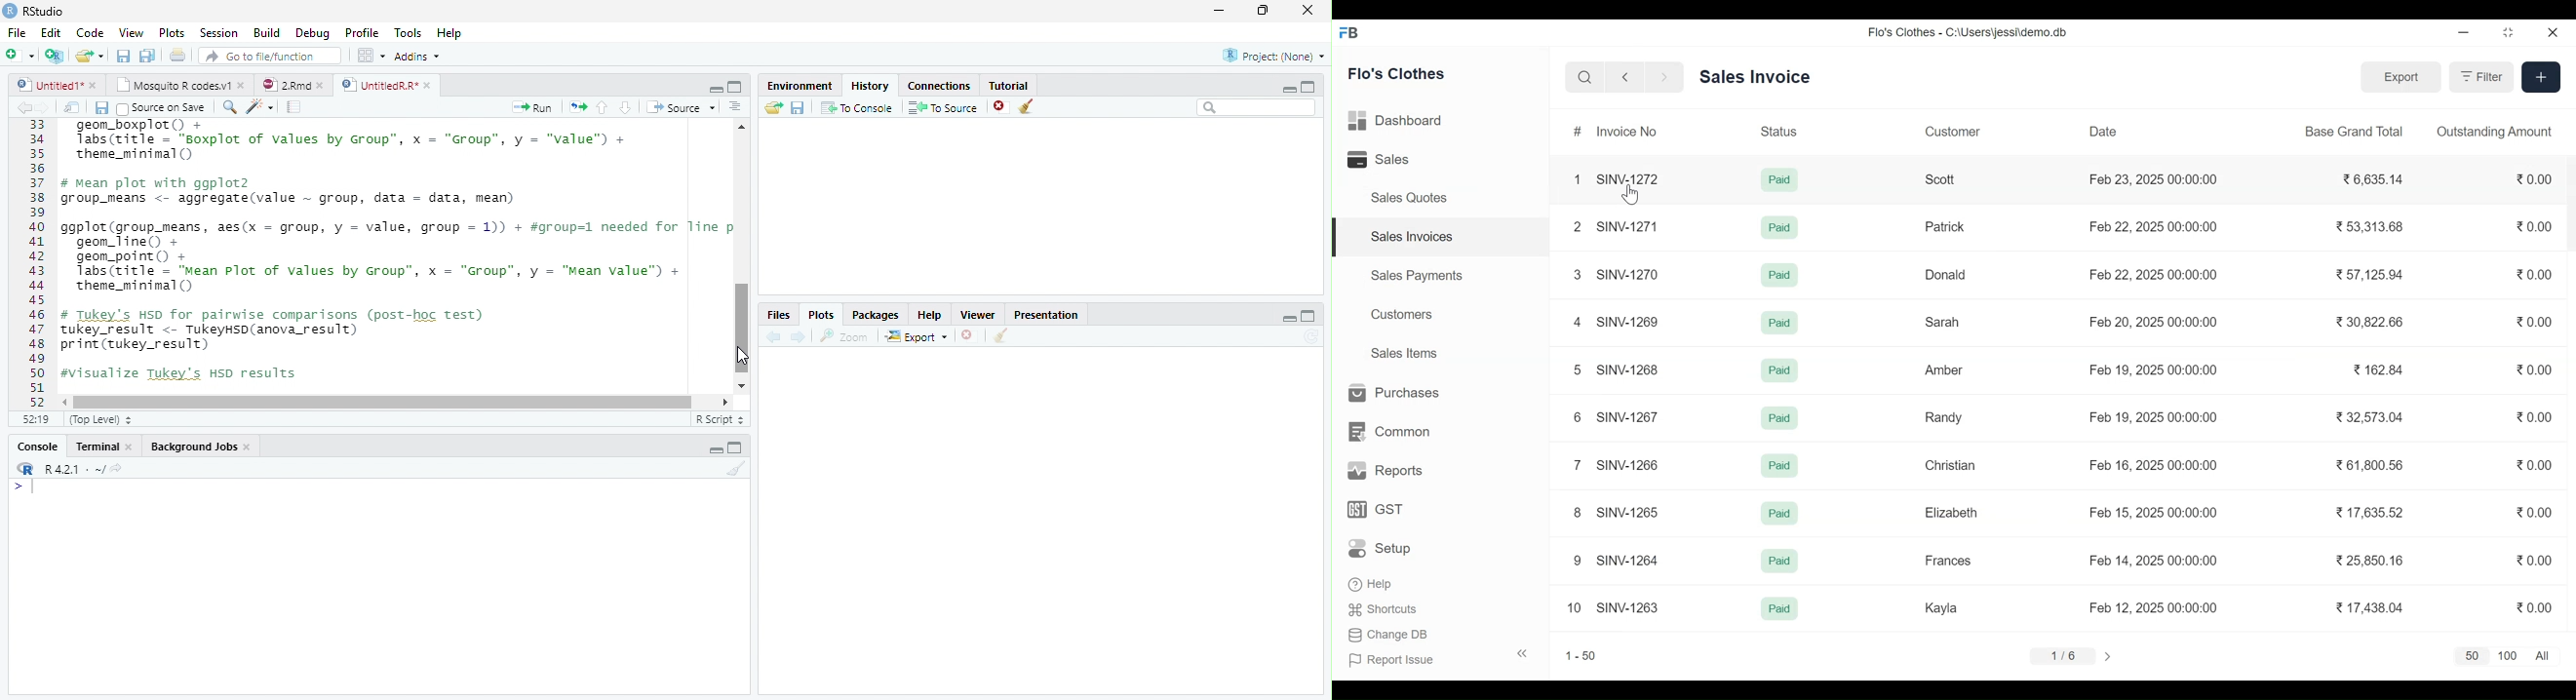 The width and height of the screenshot is (2576, 700). What do you see at coordinates (1781, 419) in the screenshot?
I see `Paid` at bounding box center [1781, 419].